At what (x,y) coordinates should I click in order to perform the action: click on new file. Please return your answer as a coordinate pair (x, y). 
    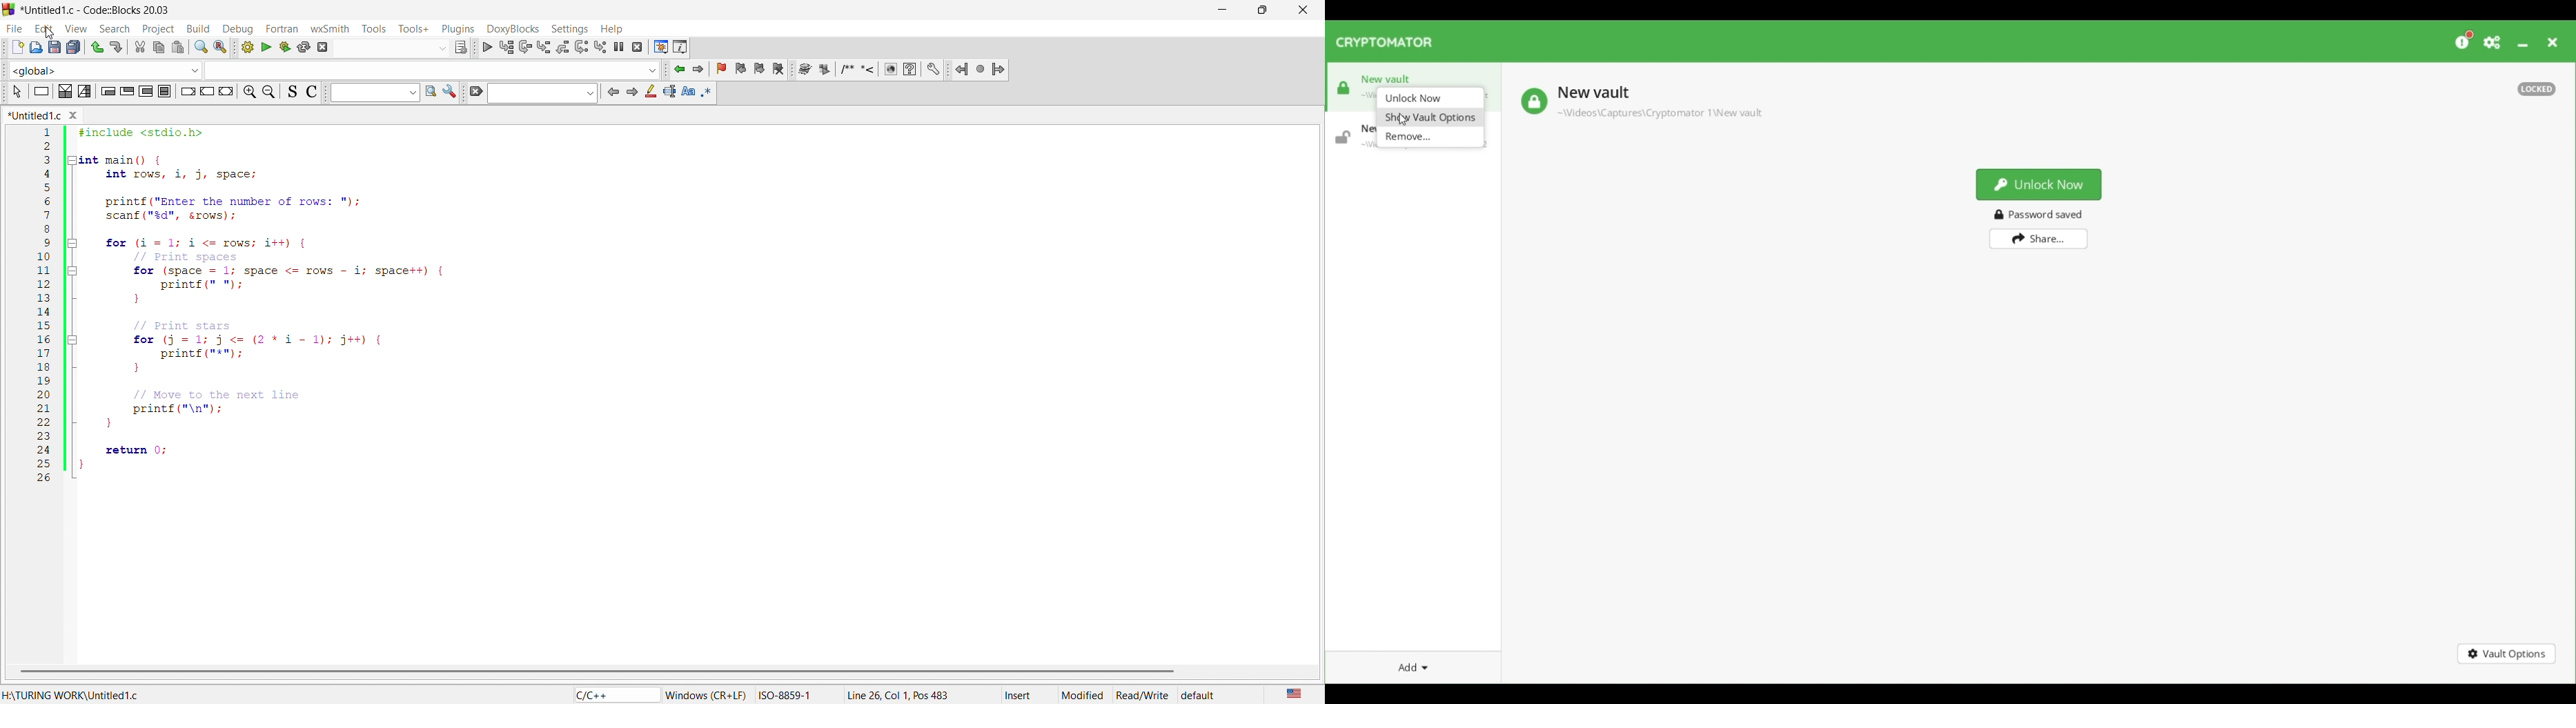
    Looking at the image, I should click on (12, 48).